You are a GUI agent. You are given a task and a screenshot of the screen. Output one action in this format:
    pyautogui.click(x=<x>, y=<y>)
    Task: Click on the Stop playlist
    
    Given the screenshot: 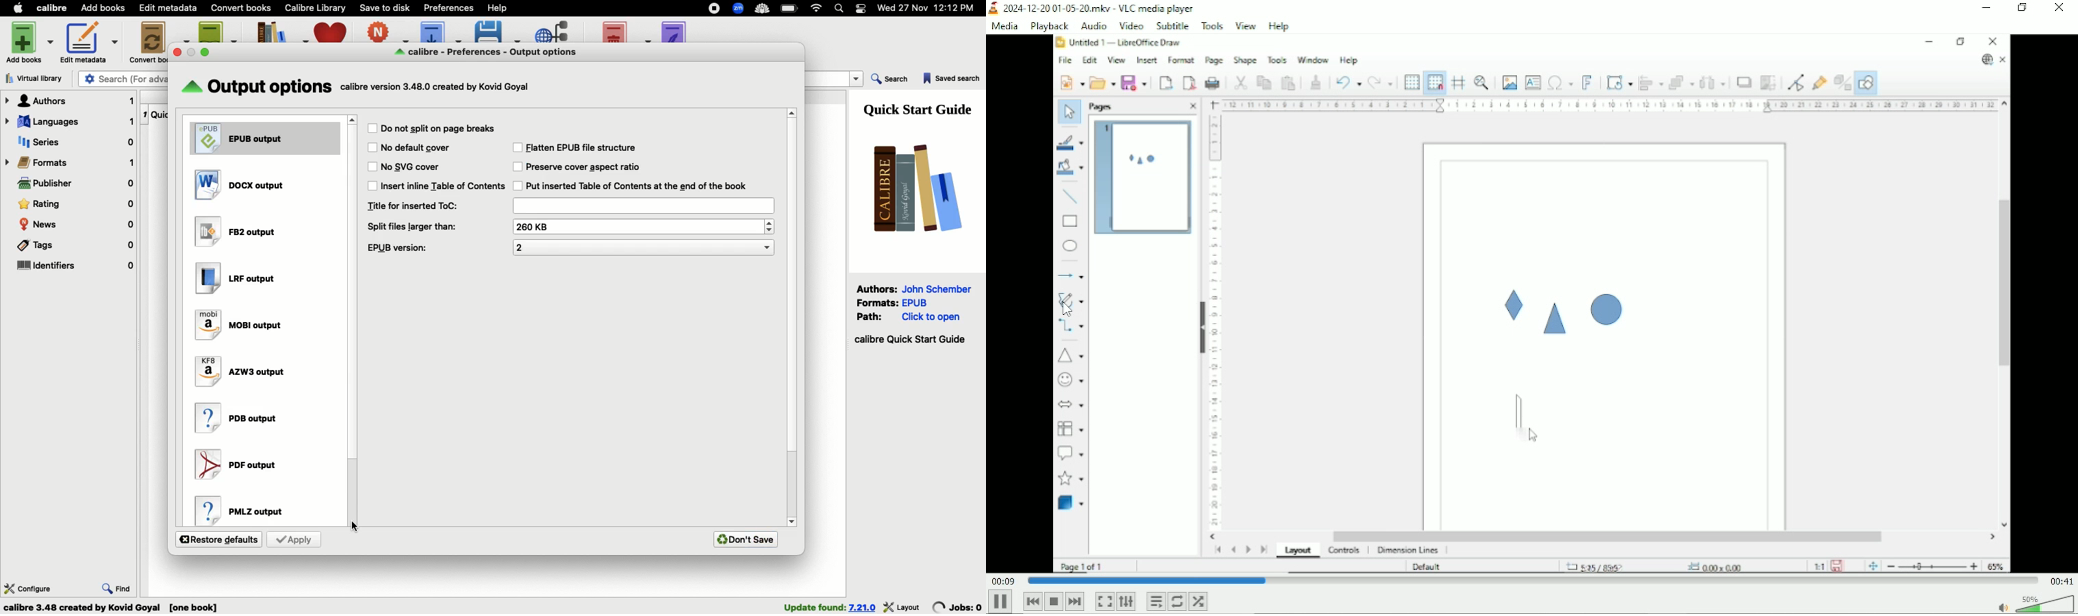 What is the action you would take?
    pyautogui.click(x=1054, y=601)
    